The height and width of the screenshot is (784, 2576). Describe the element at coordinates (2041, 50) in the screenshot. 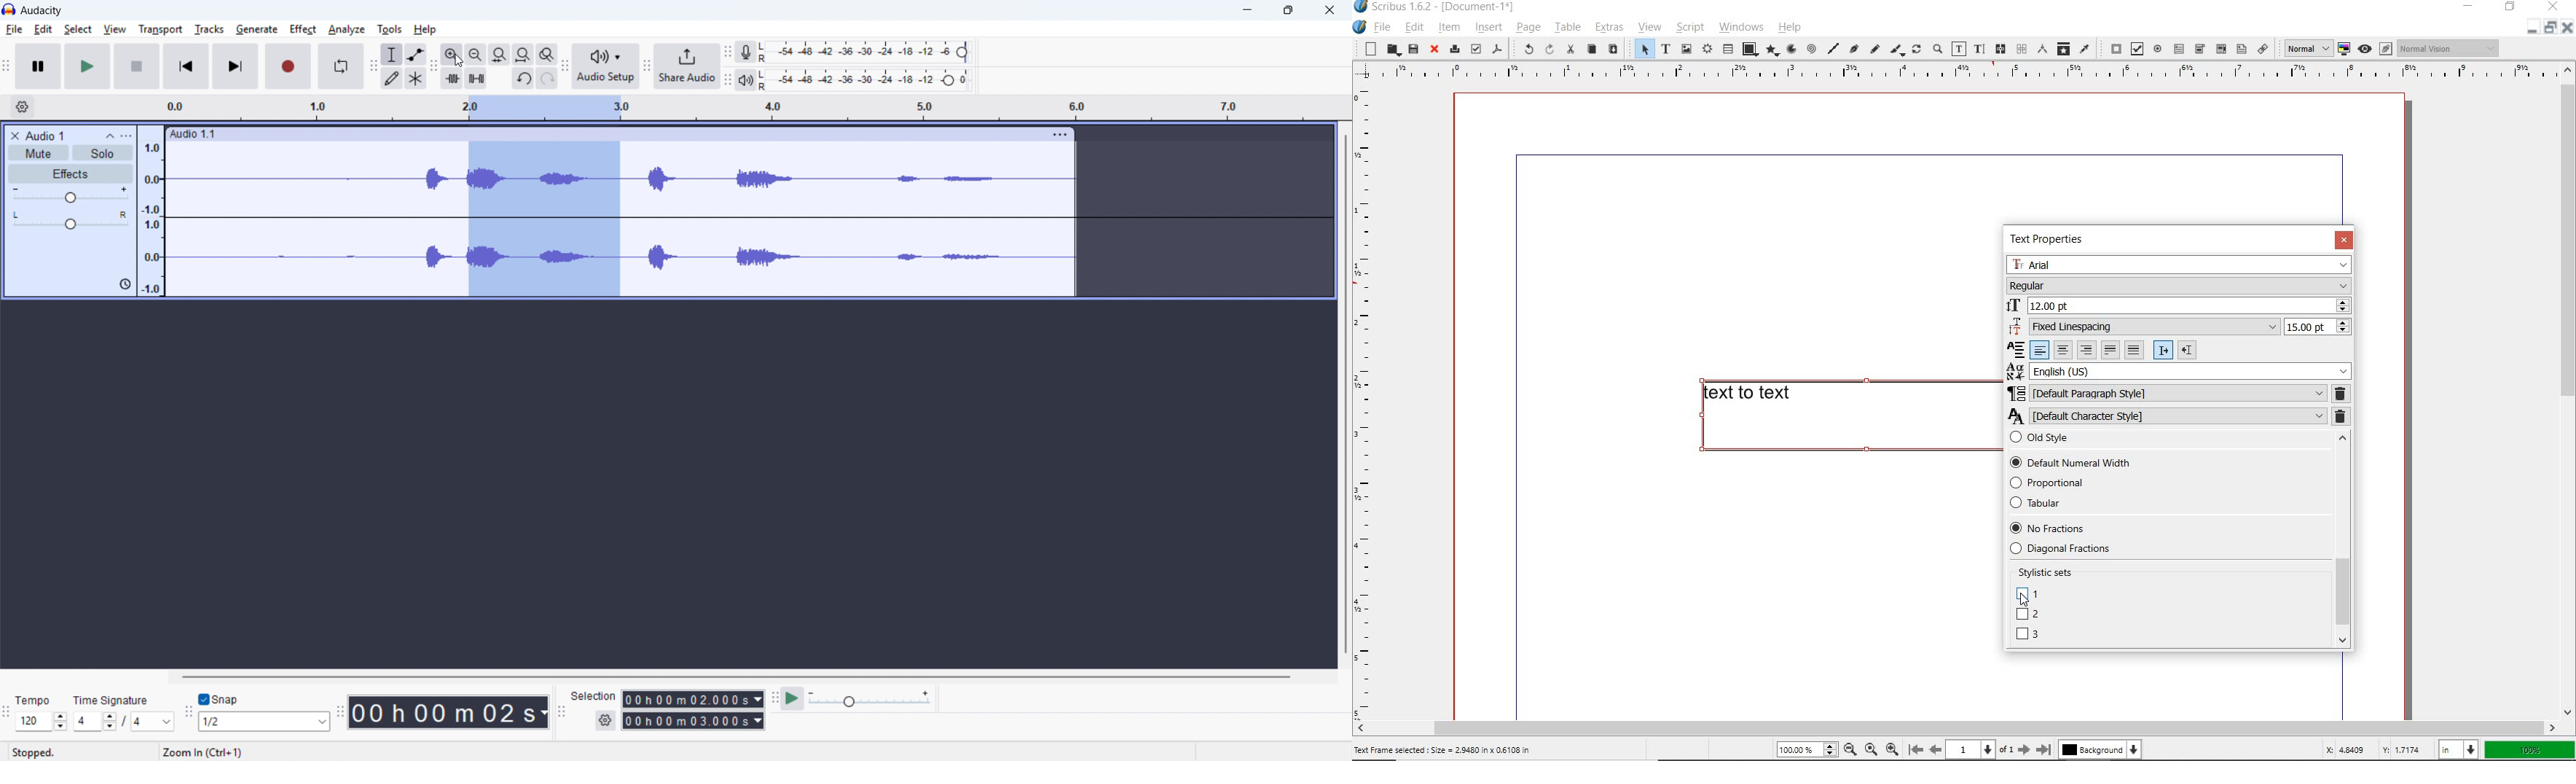

I see `measurements` at that location.